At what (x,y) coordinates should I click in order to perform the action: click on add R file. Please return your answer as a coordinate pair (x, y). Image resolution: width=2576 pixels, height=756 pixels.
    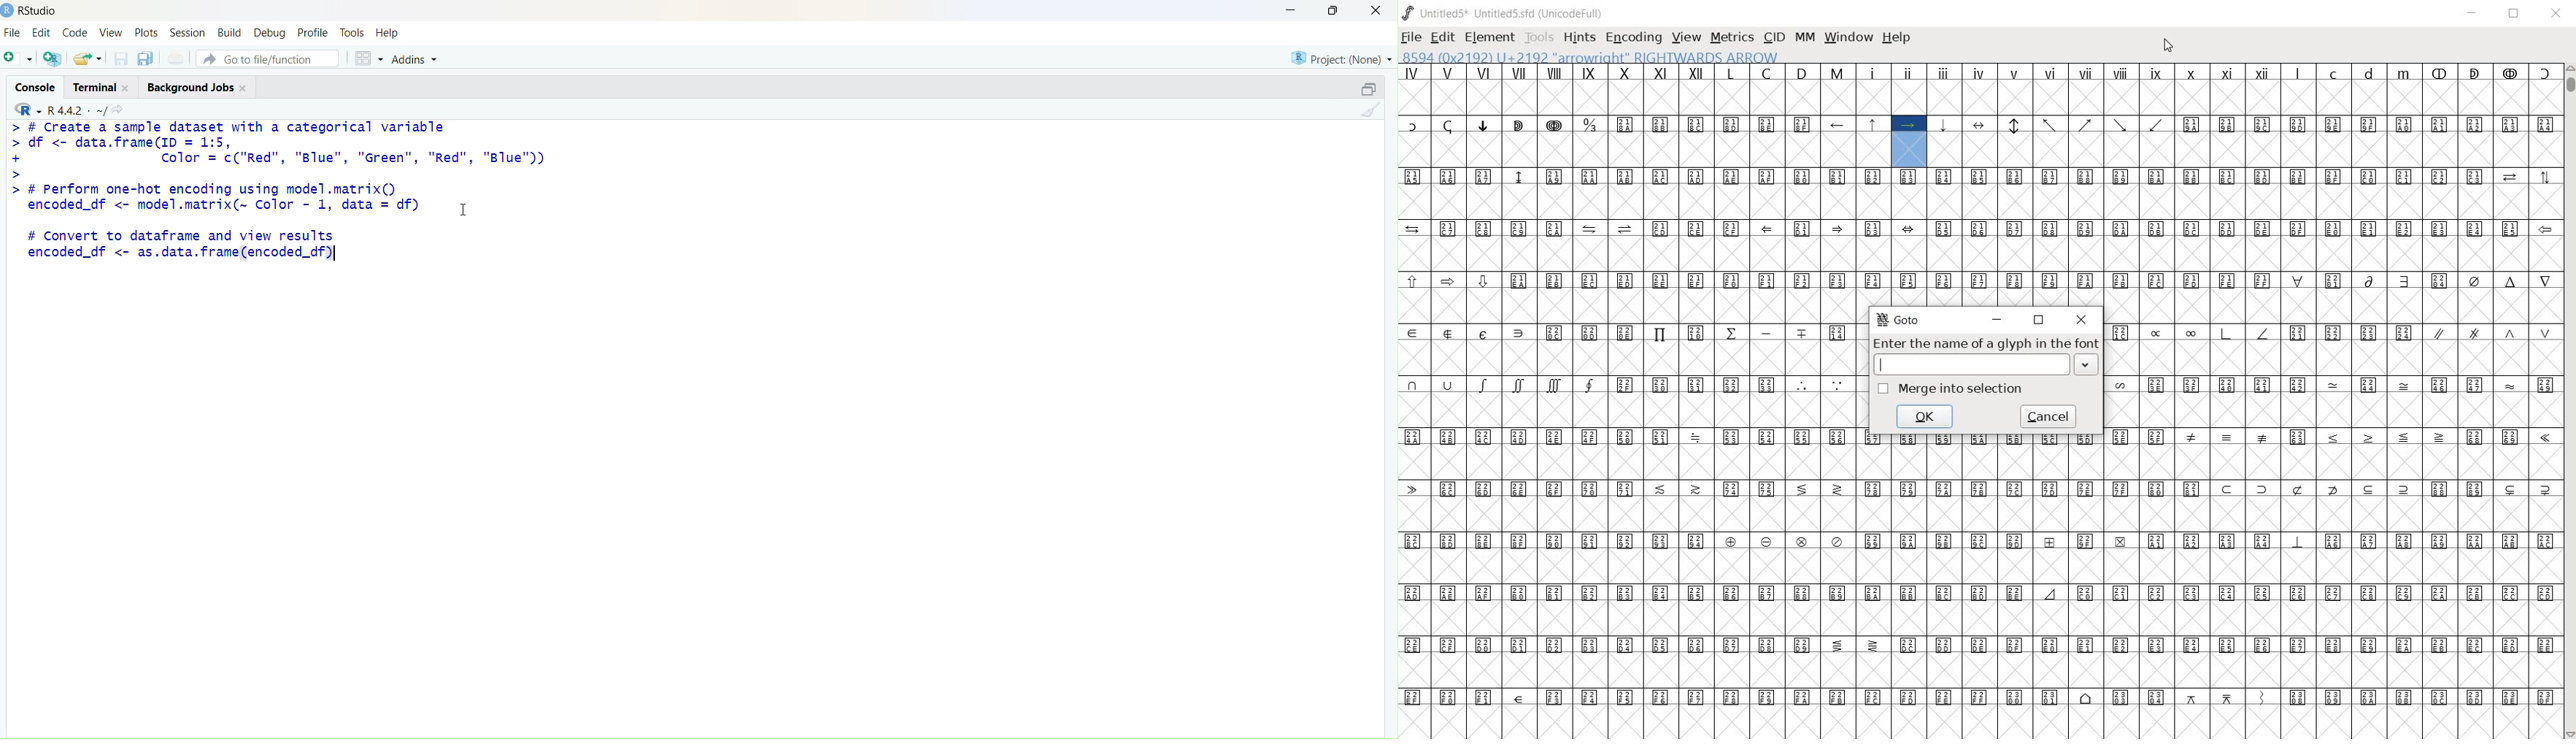
    Looking at the image, I should click on (53, 58).